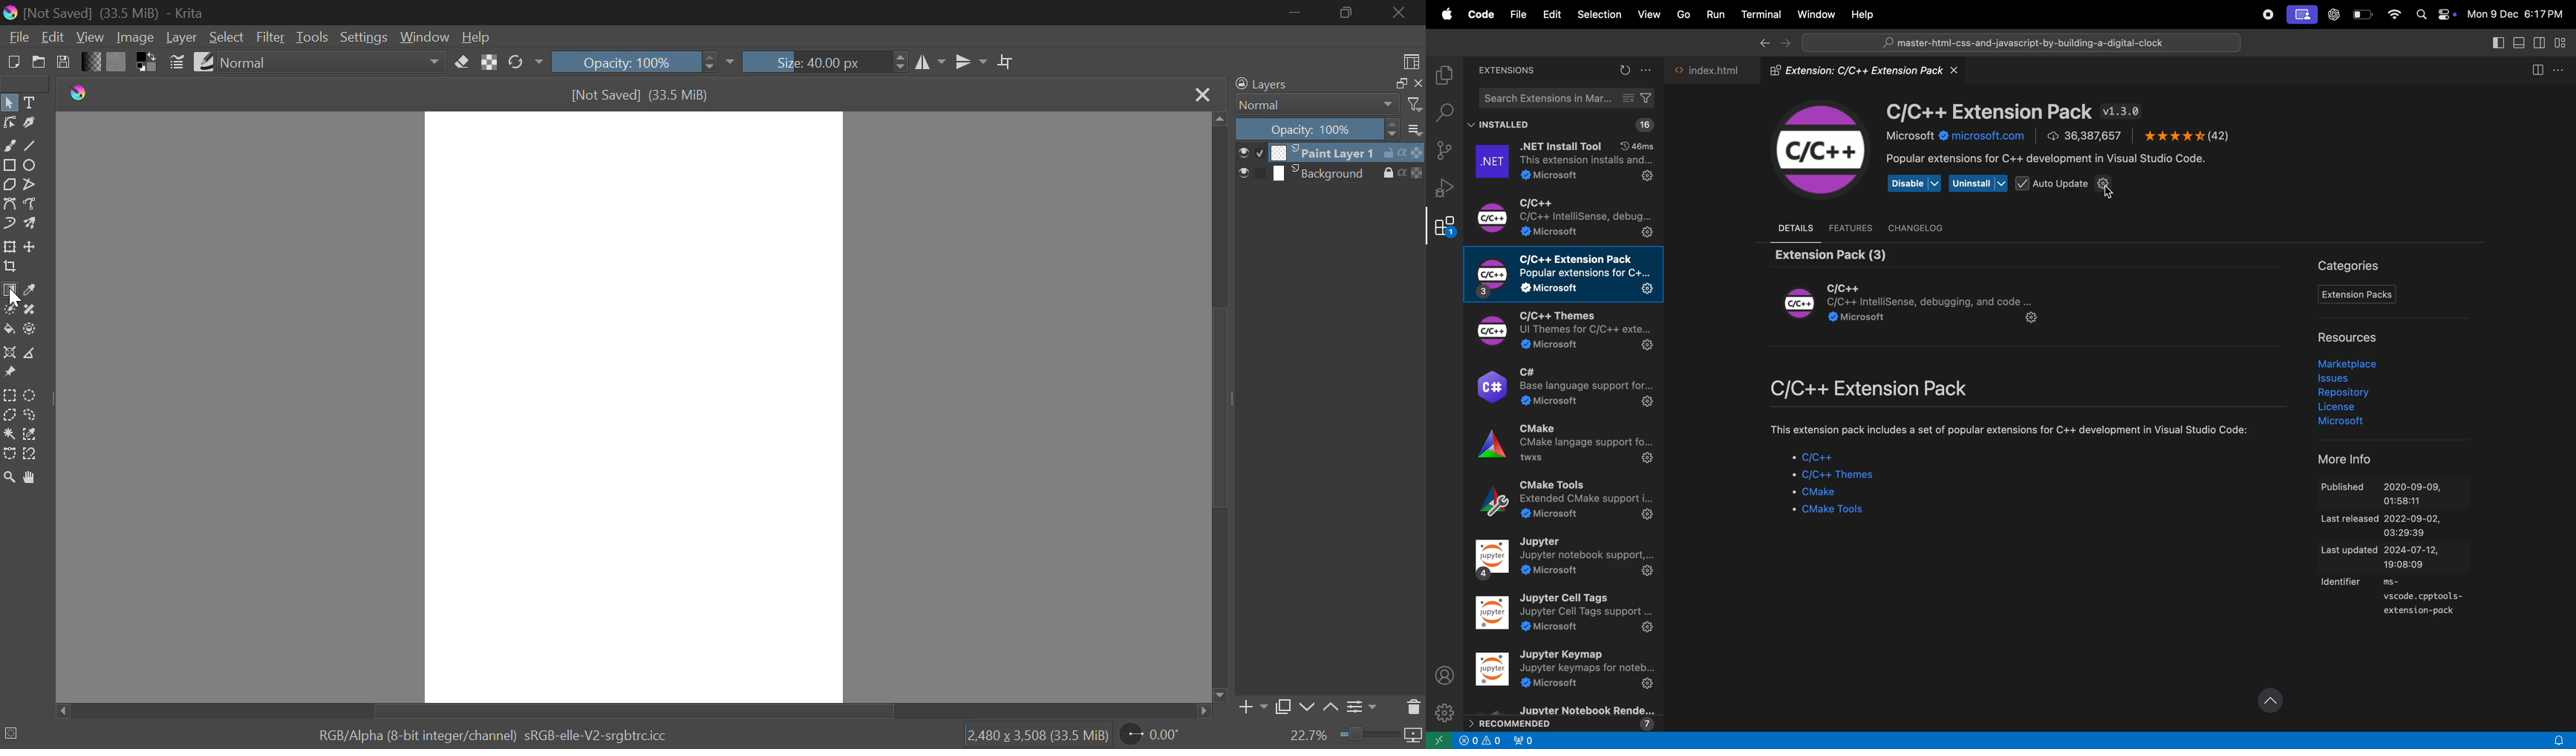 The height and width of the screenshot is (756, 2576). Describe the element at coordinates (2397, 599) in the screenshot. I see `identifier` at that location.